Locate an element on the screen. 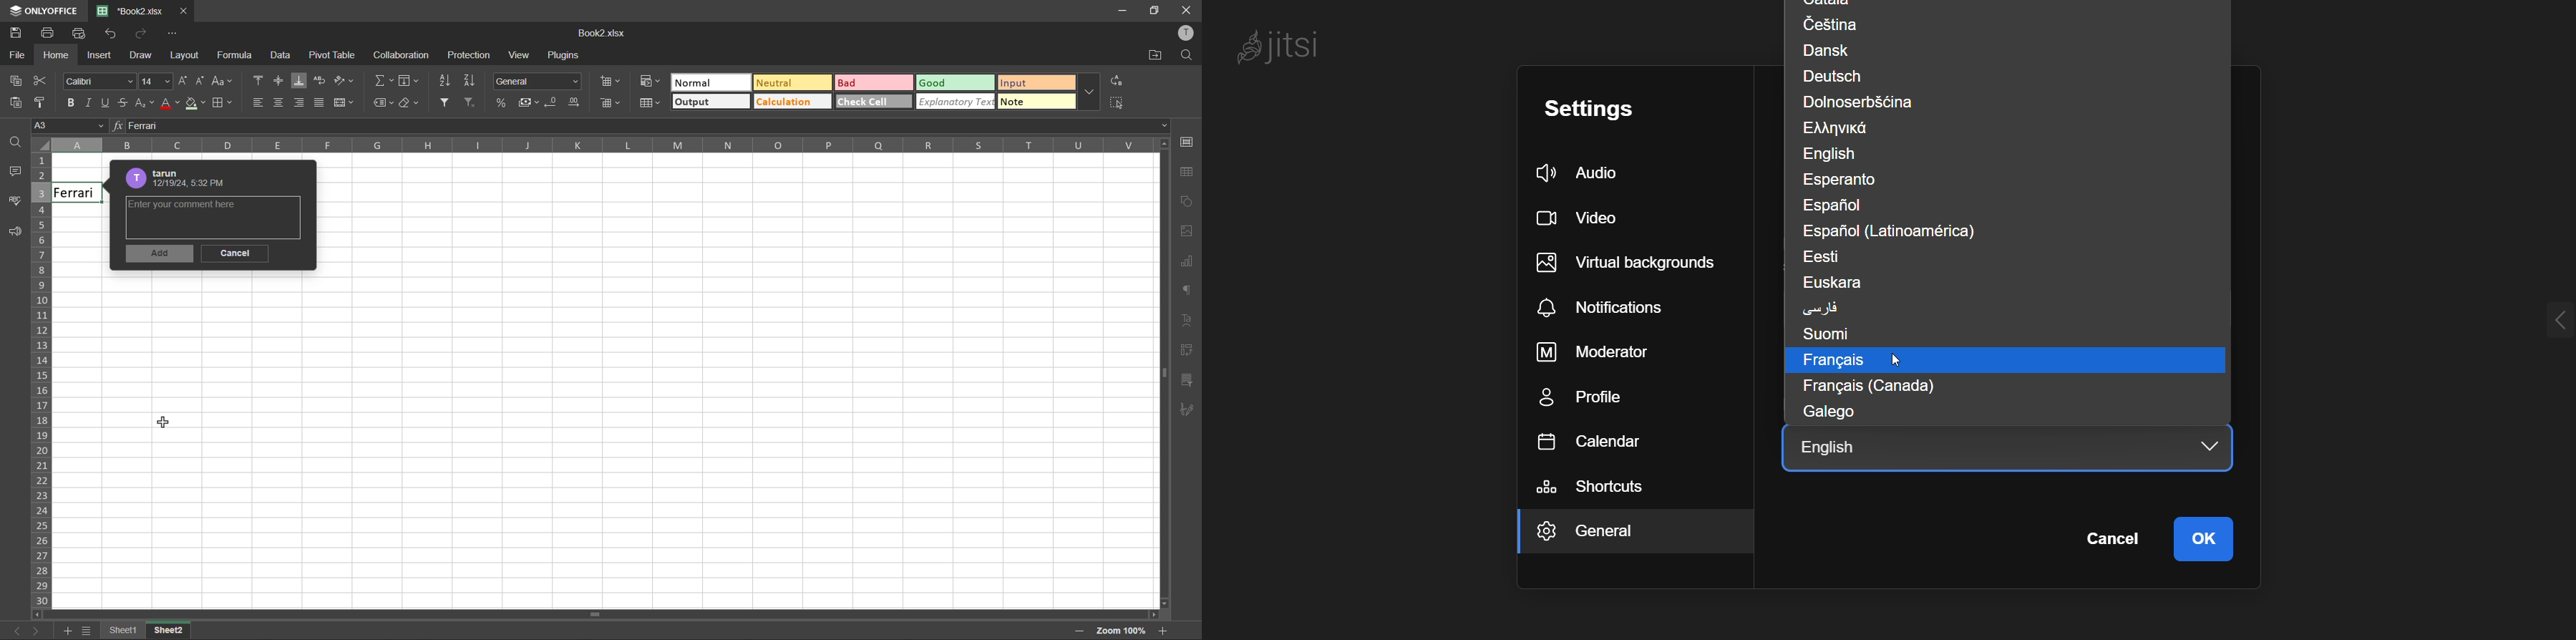 This screenshot has width=2576, height=644. home is located at coordinates (58, 55).